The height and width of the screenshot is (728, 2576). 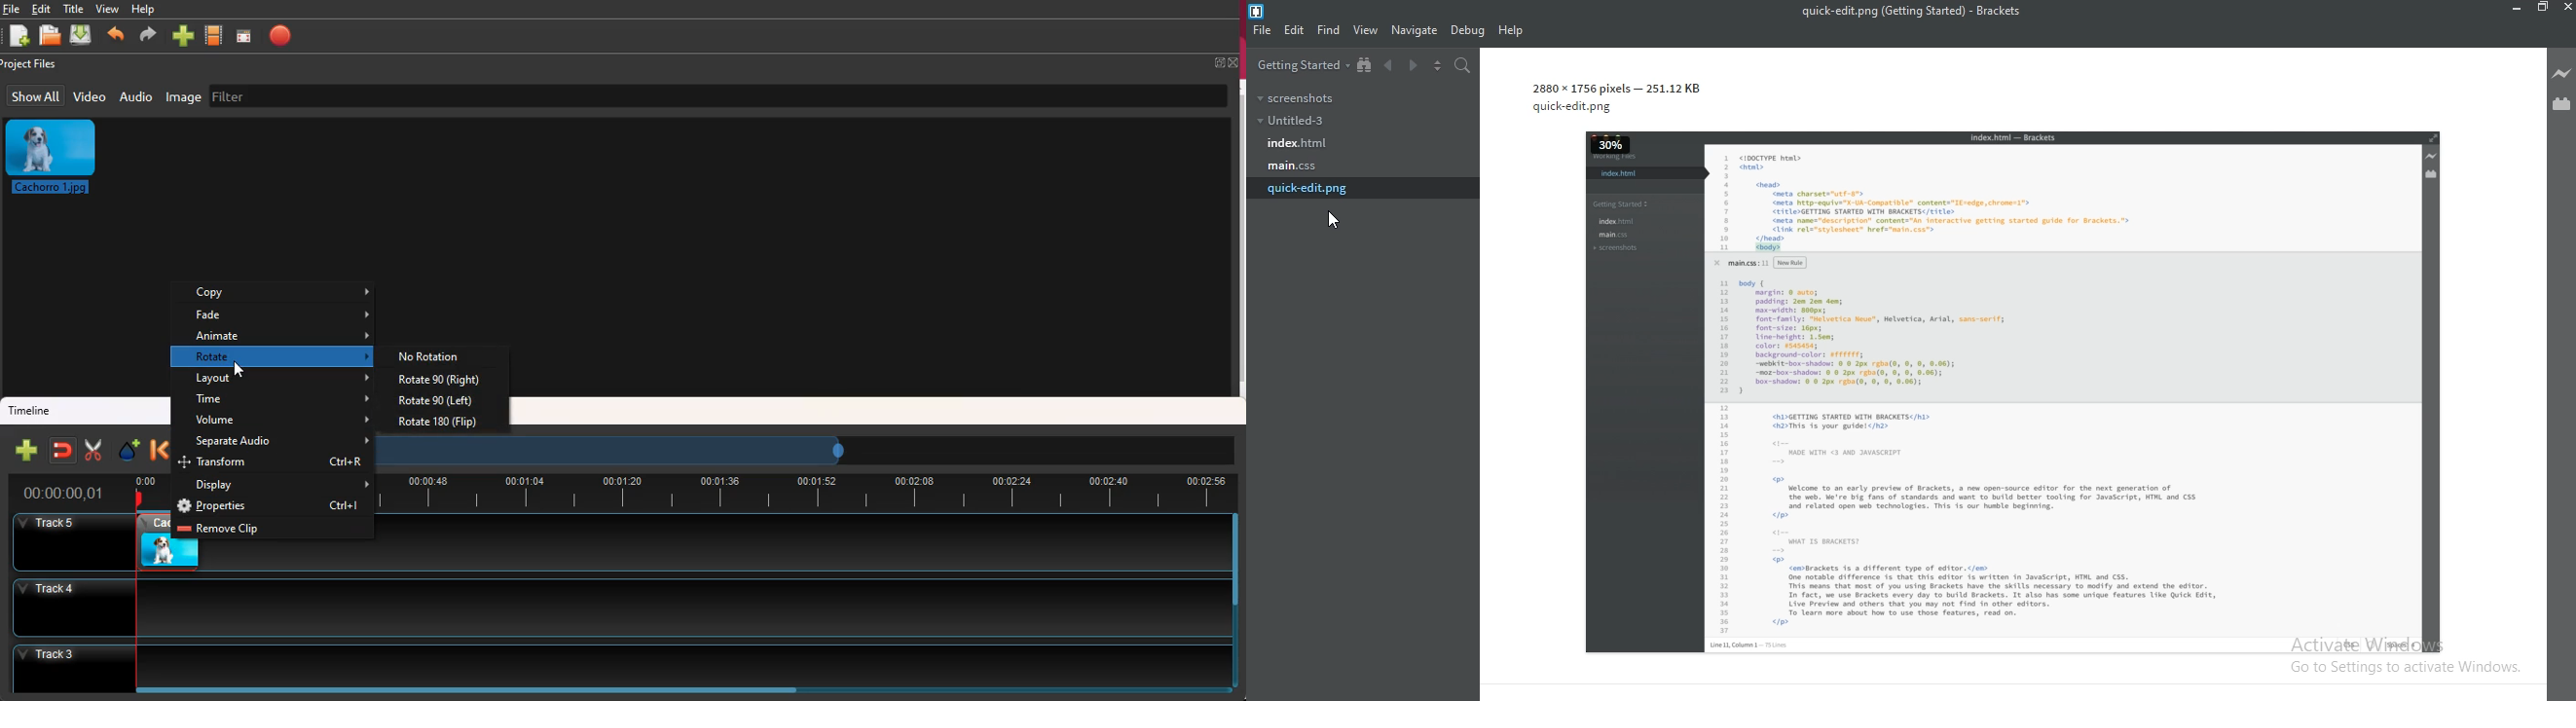 What do you see at coordinates (1293, 96) in the screenshot?
I see `screenshots` at bounding box center [1293, 96].